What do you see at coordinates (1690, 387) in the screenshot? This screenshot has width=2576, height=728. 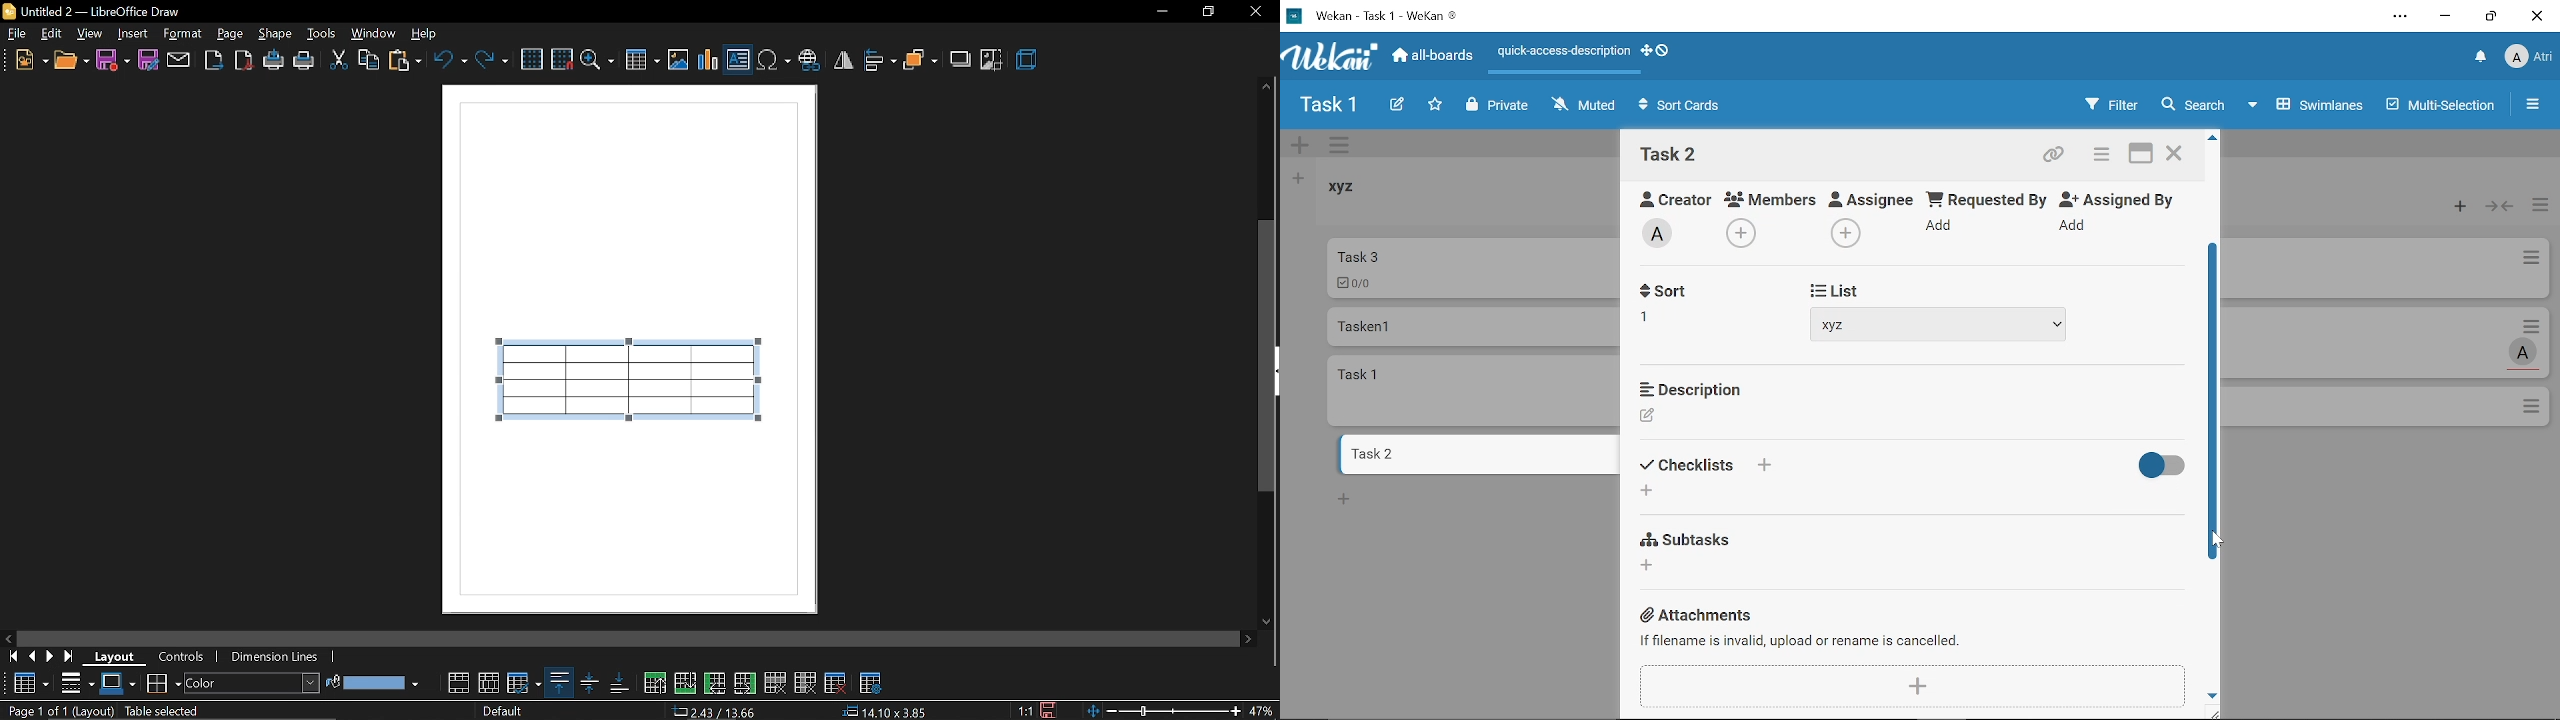 I see `Description` at bounding box center [1690, 387].